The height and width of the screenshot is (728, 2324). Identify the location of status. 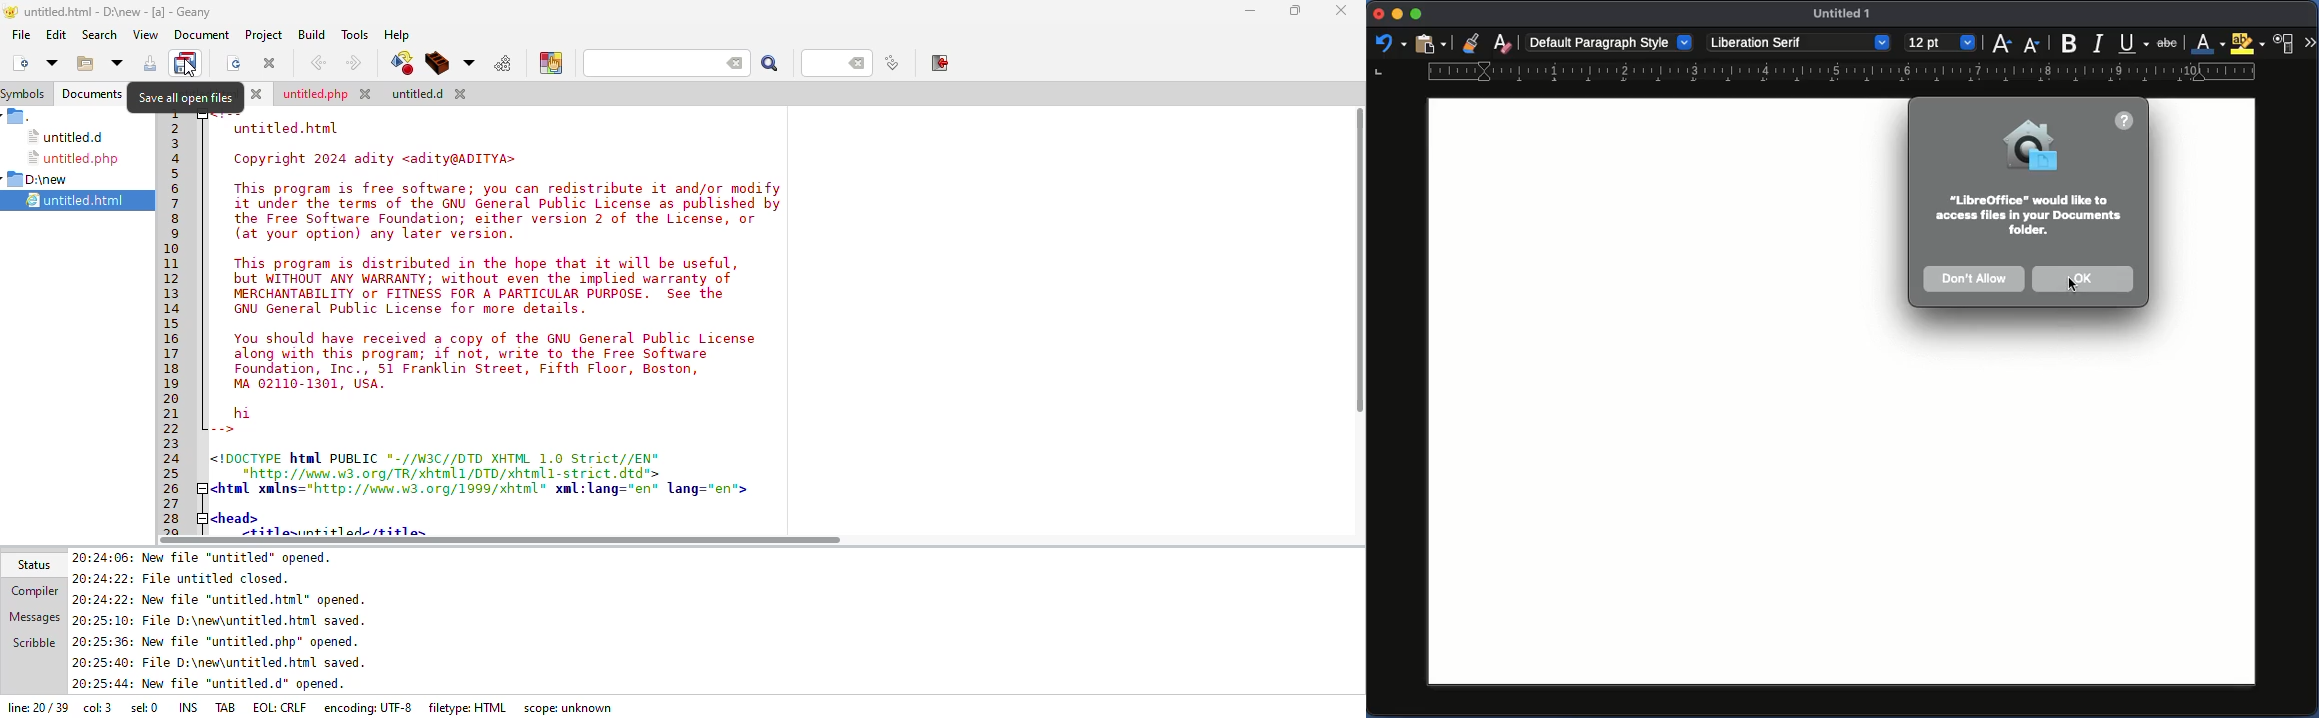
(37, 564).